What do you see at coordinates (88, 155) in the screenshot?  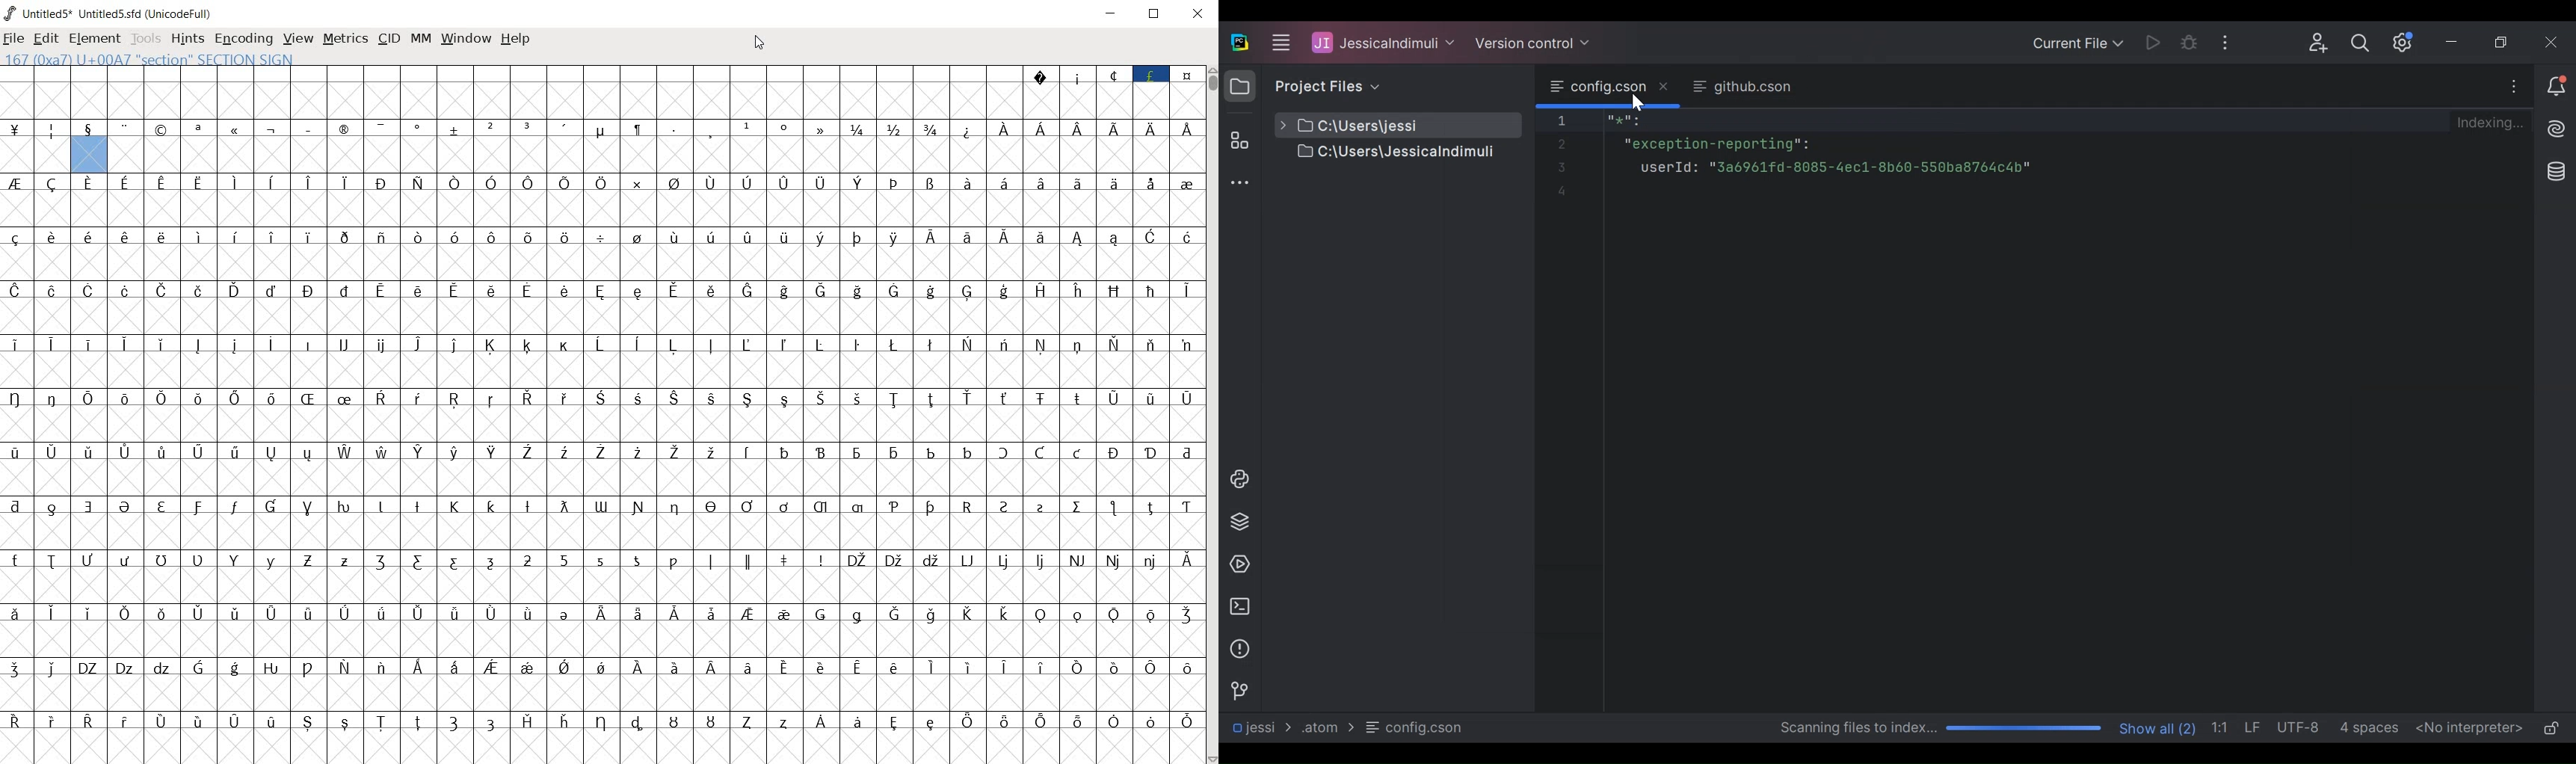 I see `highlighted cell` at bounding box center [88, 155].